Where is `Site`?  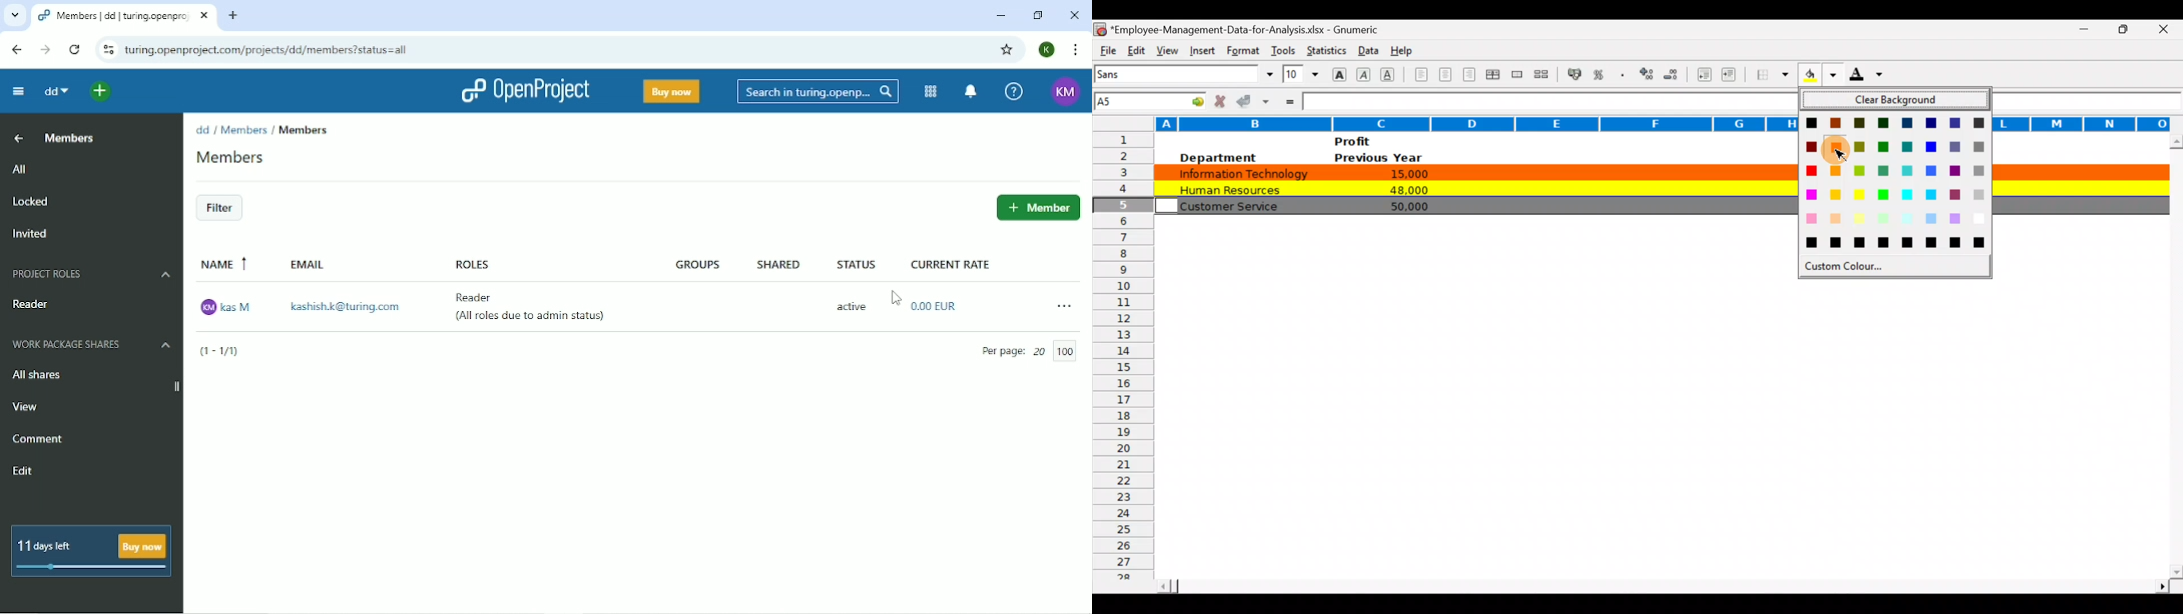
Site is located at coordinates (306, 50).